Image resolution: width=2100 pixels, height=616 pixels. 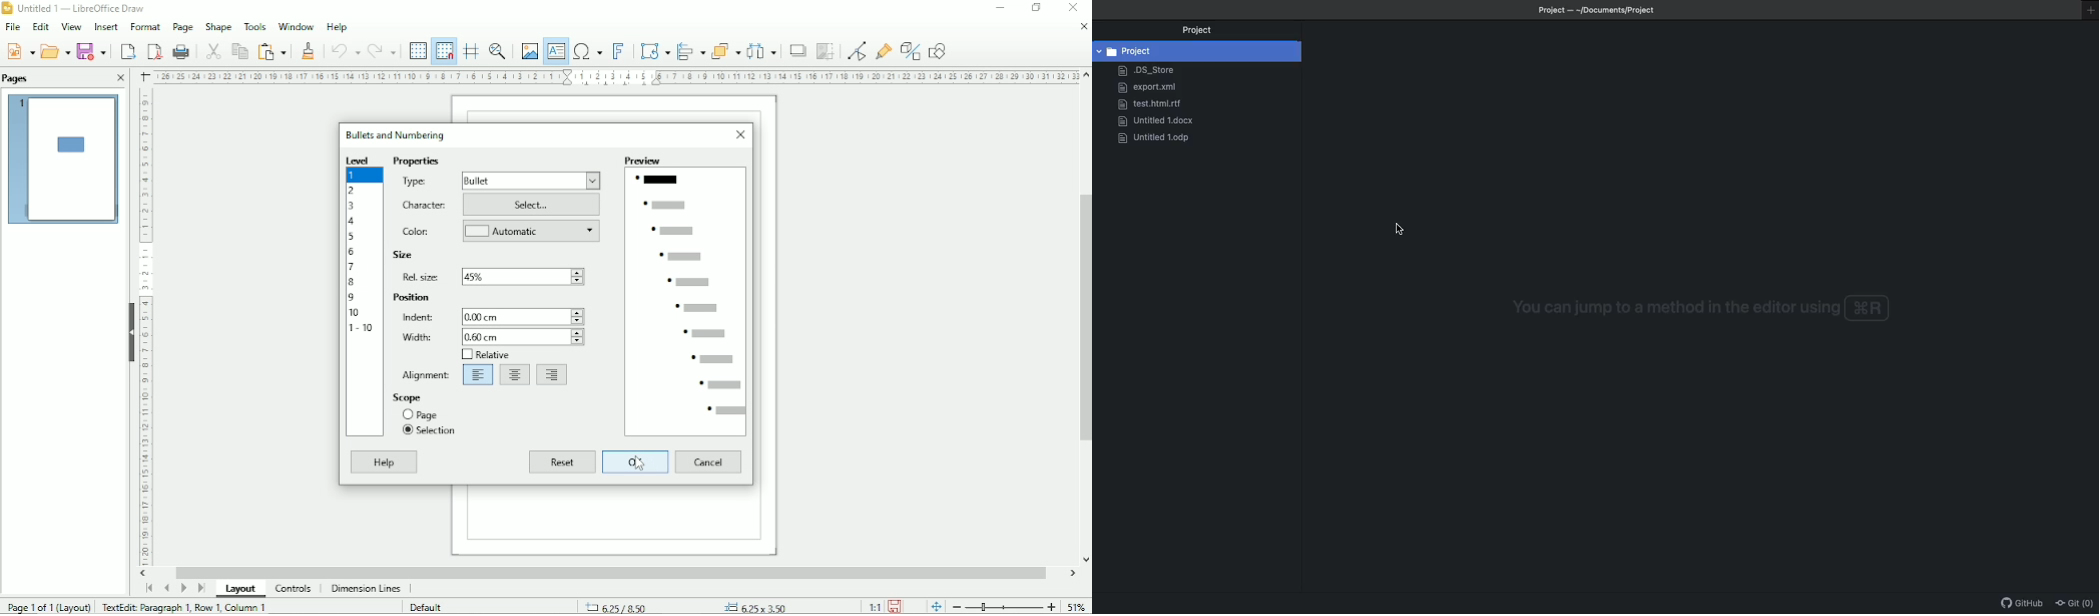 What do you see at coordinates (181, 51) in the screenshot?
I see `Print` at bounding box center [181, 51].